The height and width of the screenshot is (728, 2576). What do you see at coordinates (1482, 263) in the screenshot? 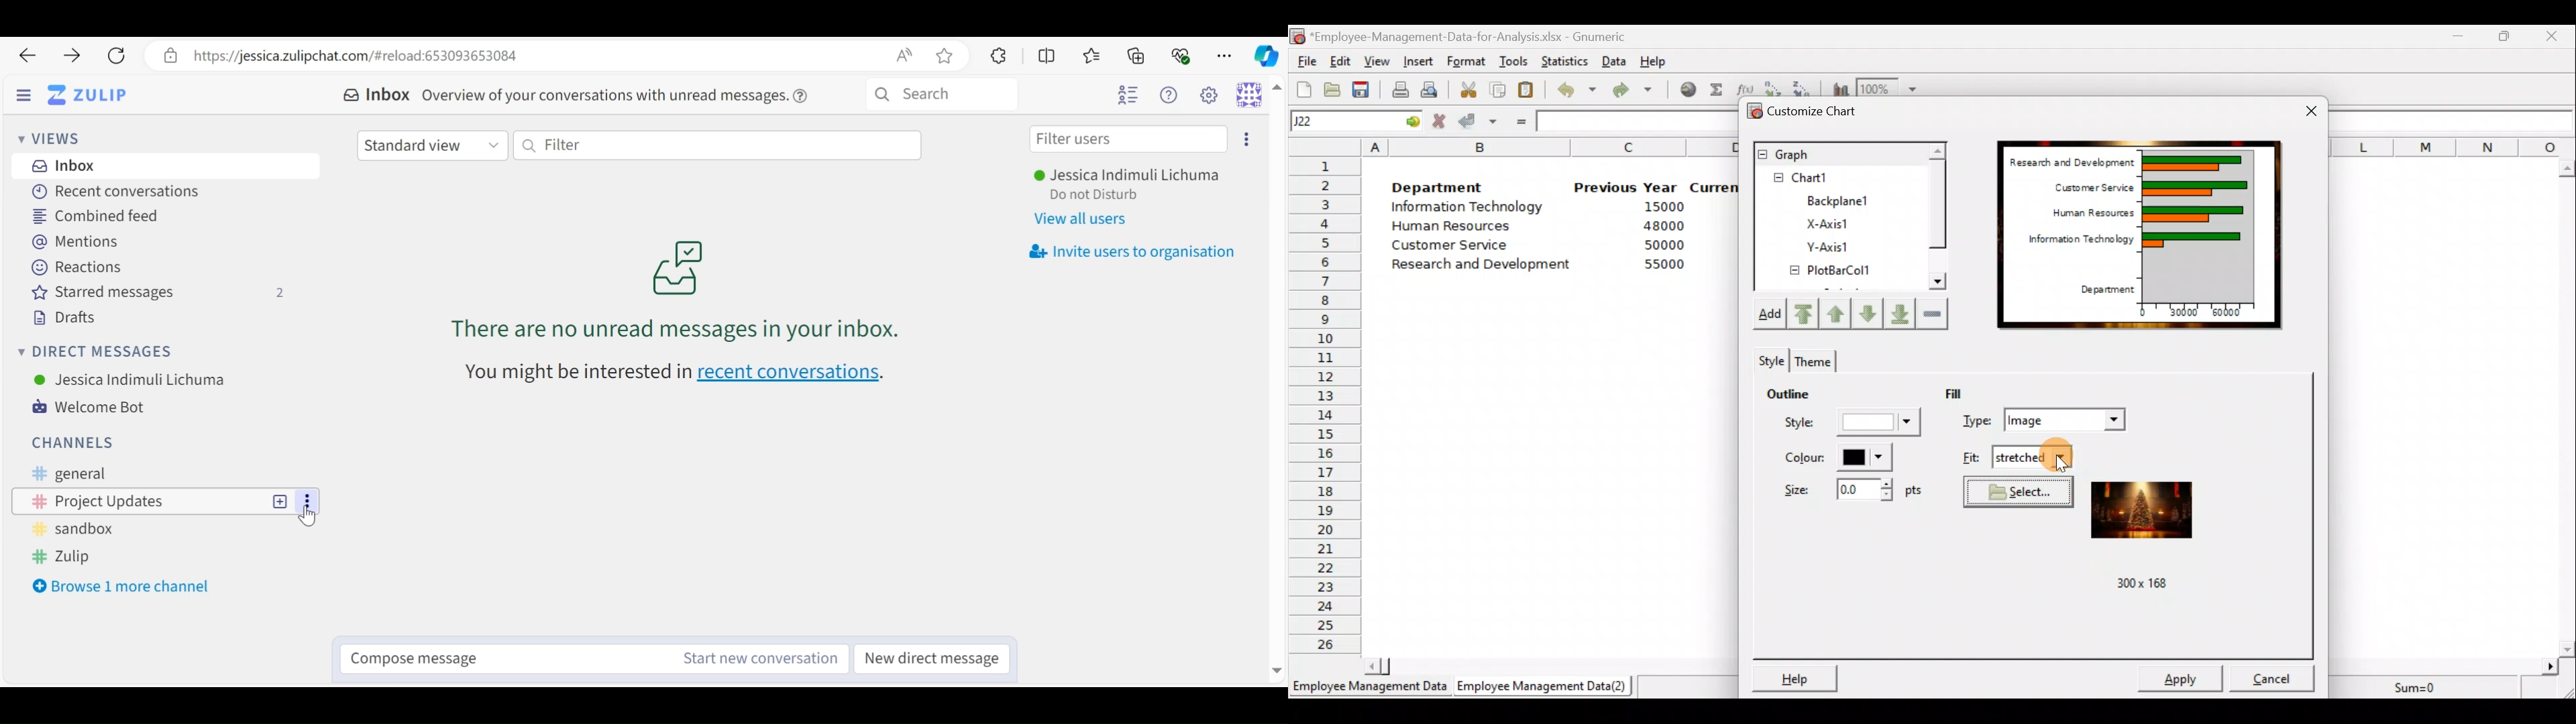
I see `Research and development` at bounding box center [1482, 263].